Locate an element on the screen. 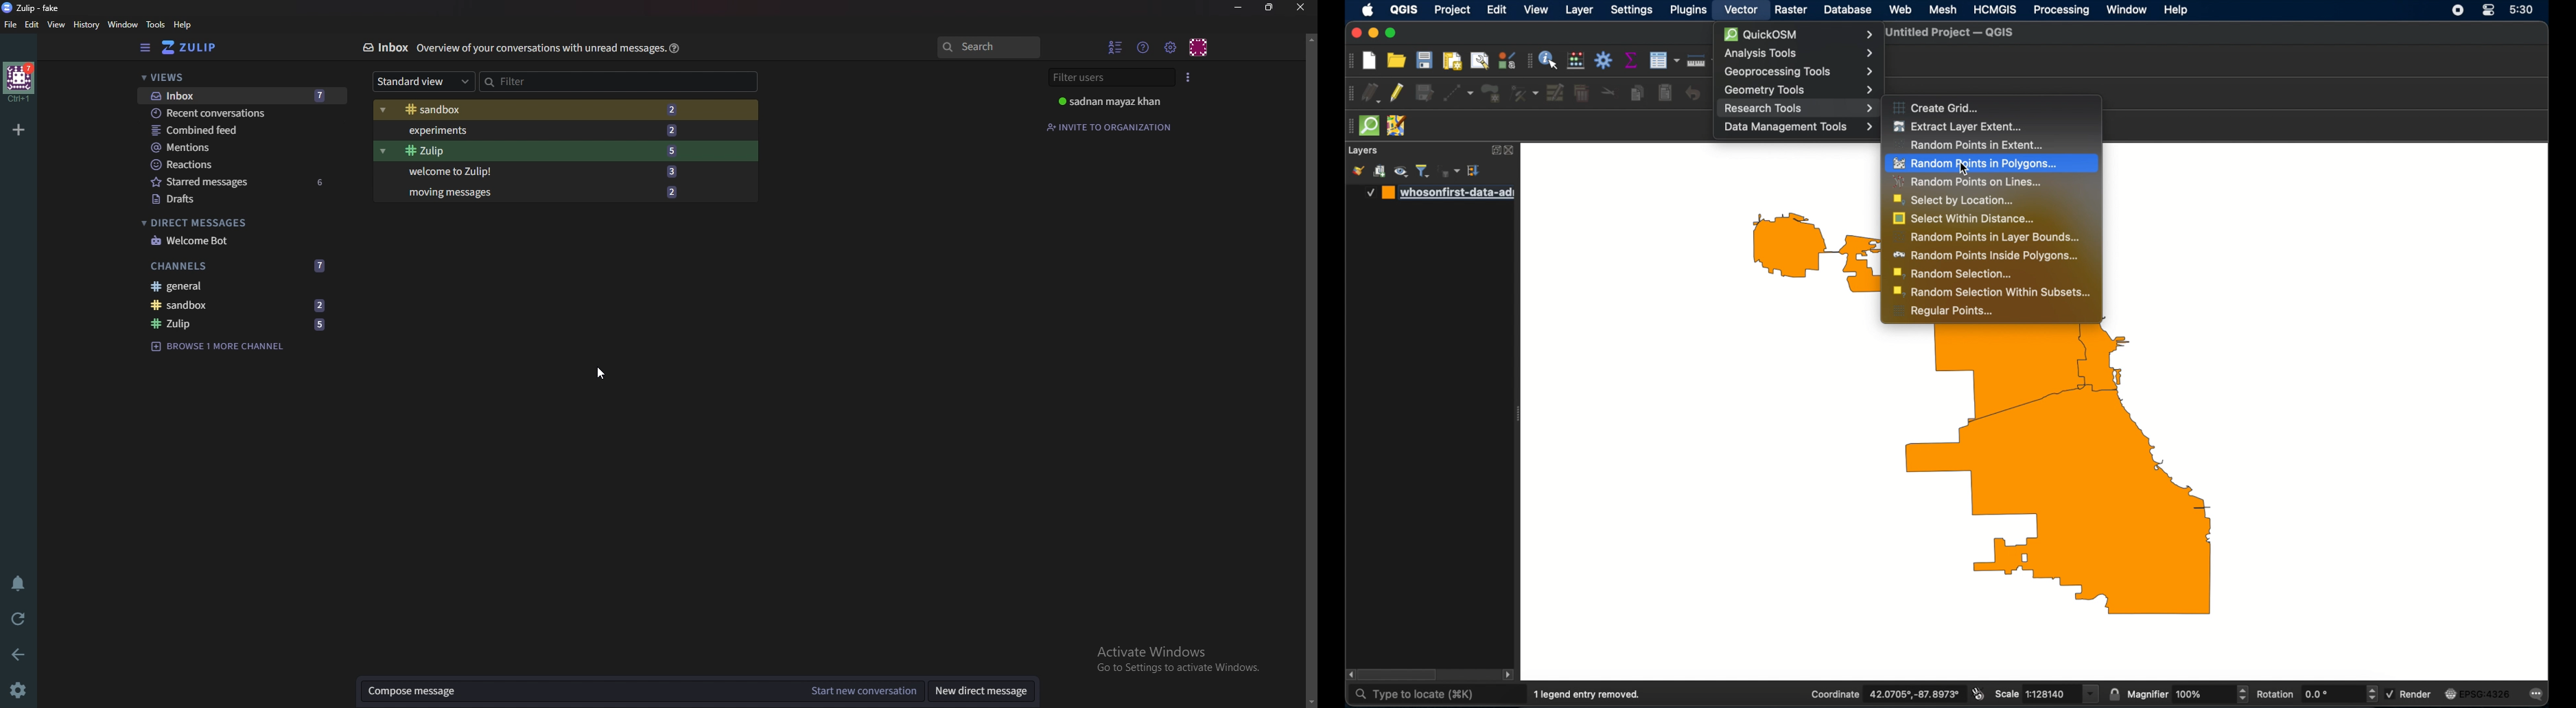  1 legend entry removed is located at coordinates (1587, 695).